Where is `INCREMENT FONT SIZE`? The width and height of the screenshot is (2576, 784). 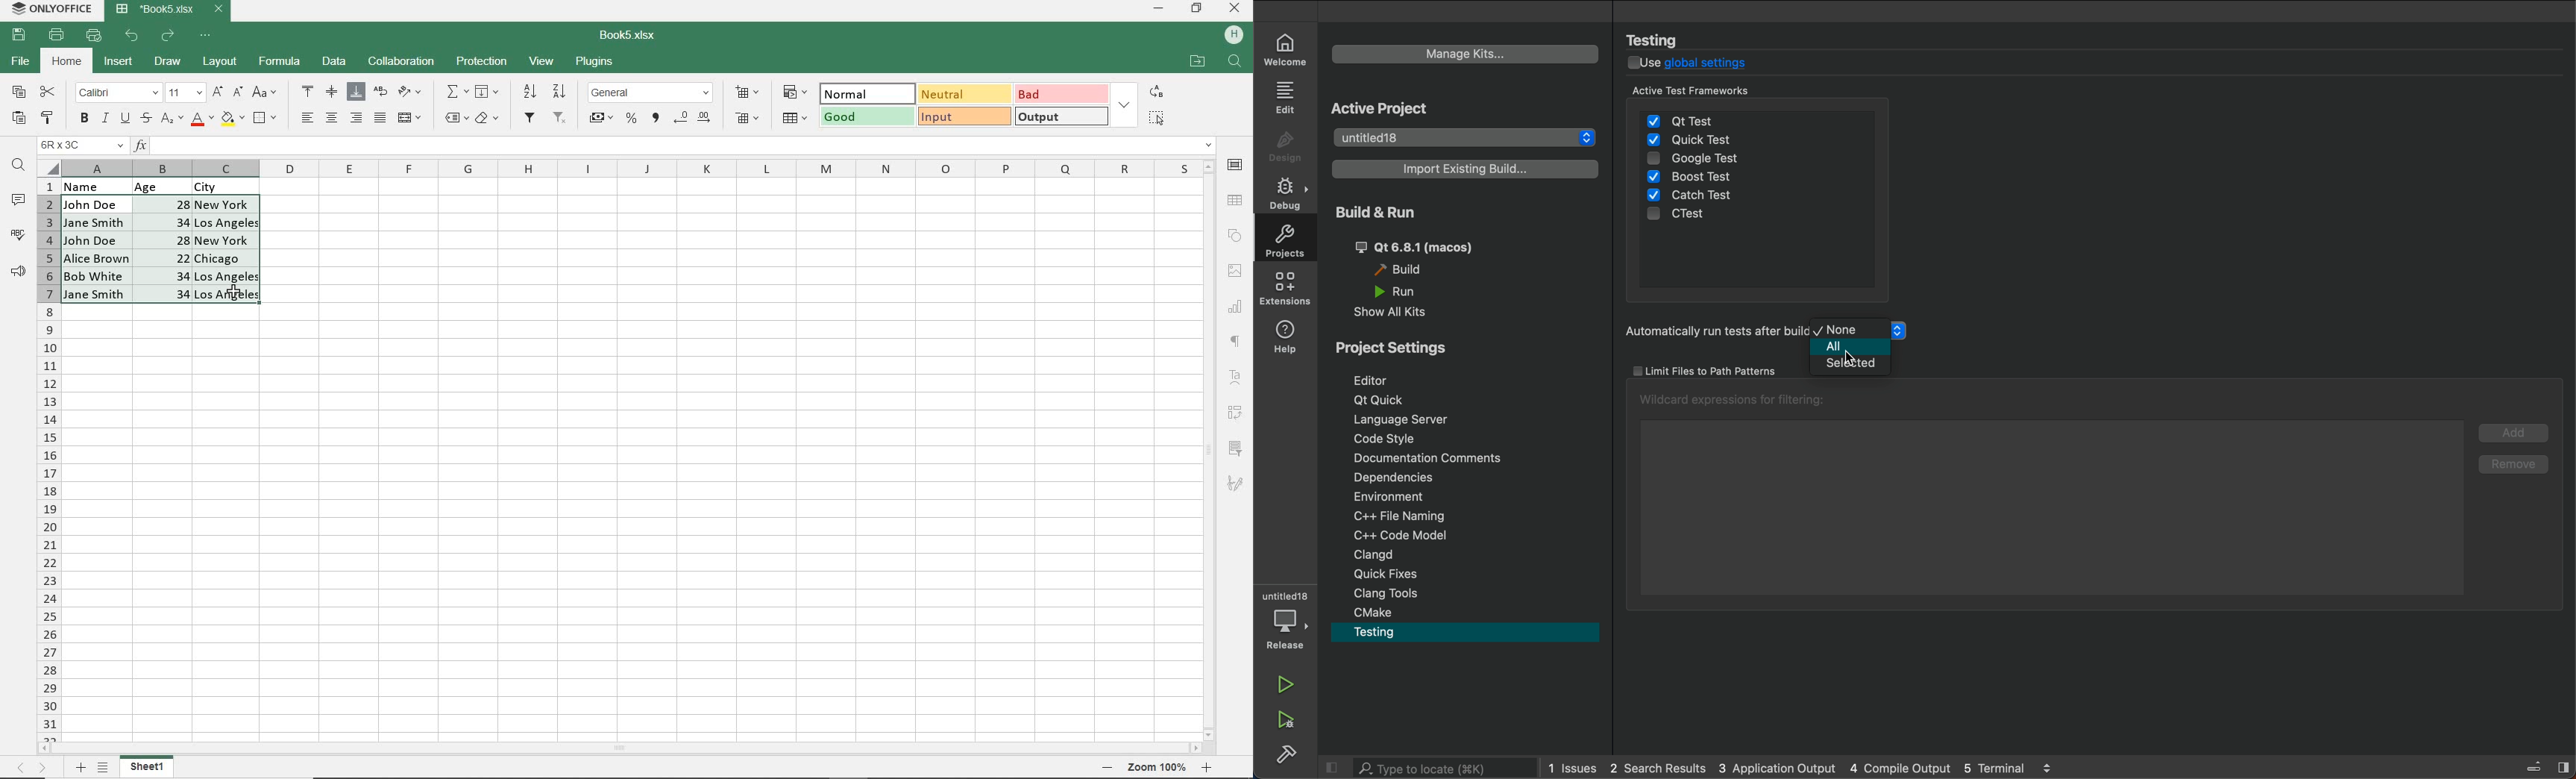
INCREMENT FONT SIZE is located at coordinates (218, 92).